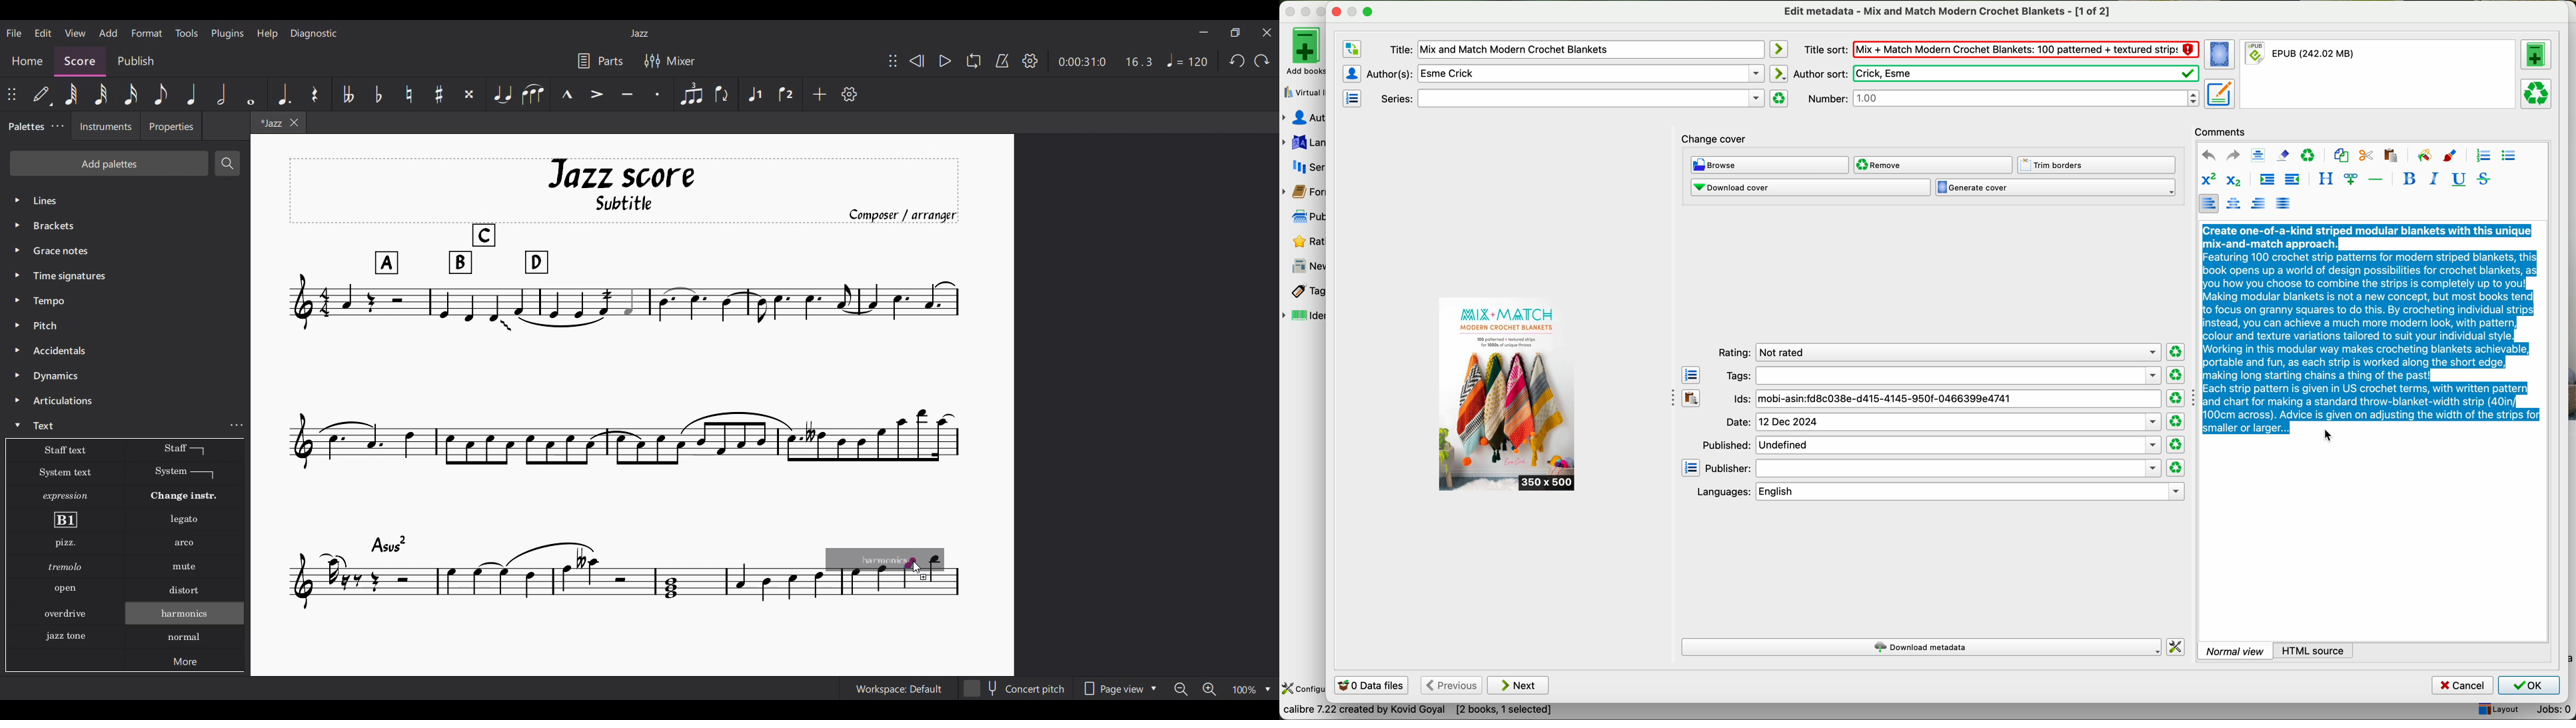  I want to click on superscript, so click(2208, 180).